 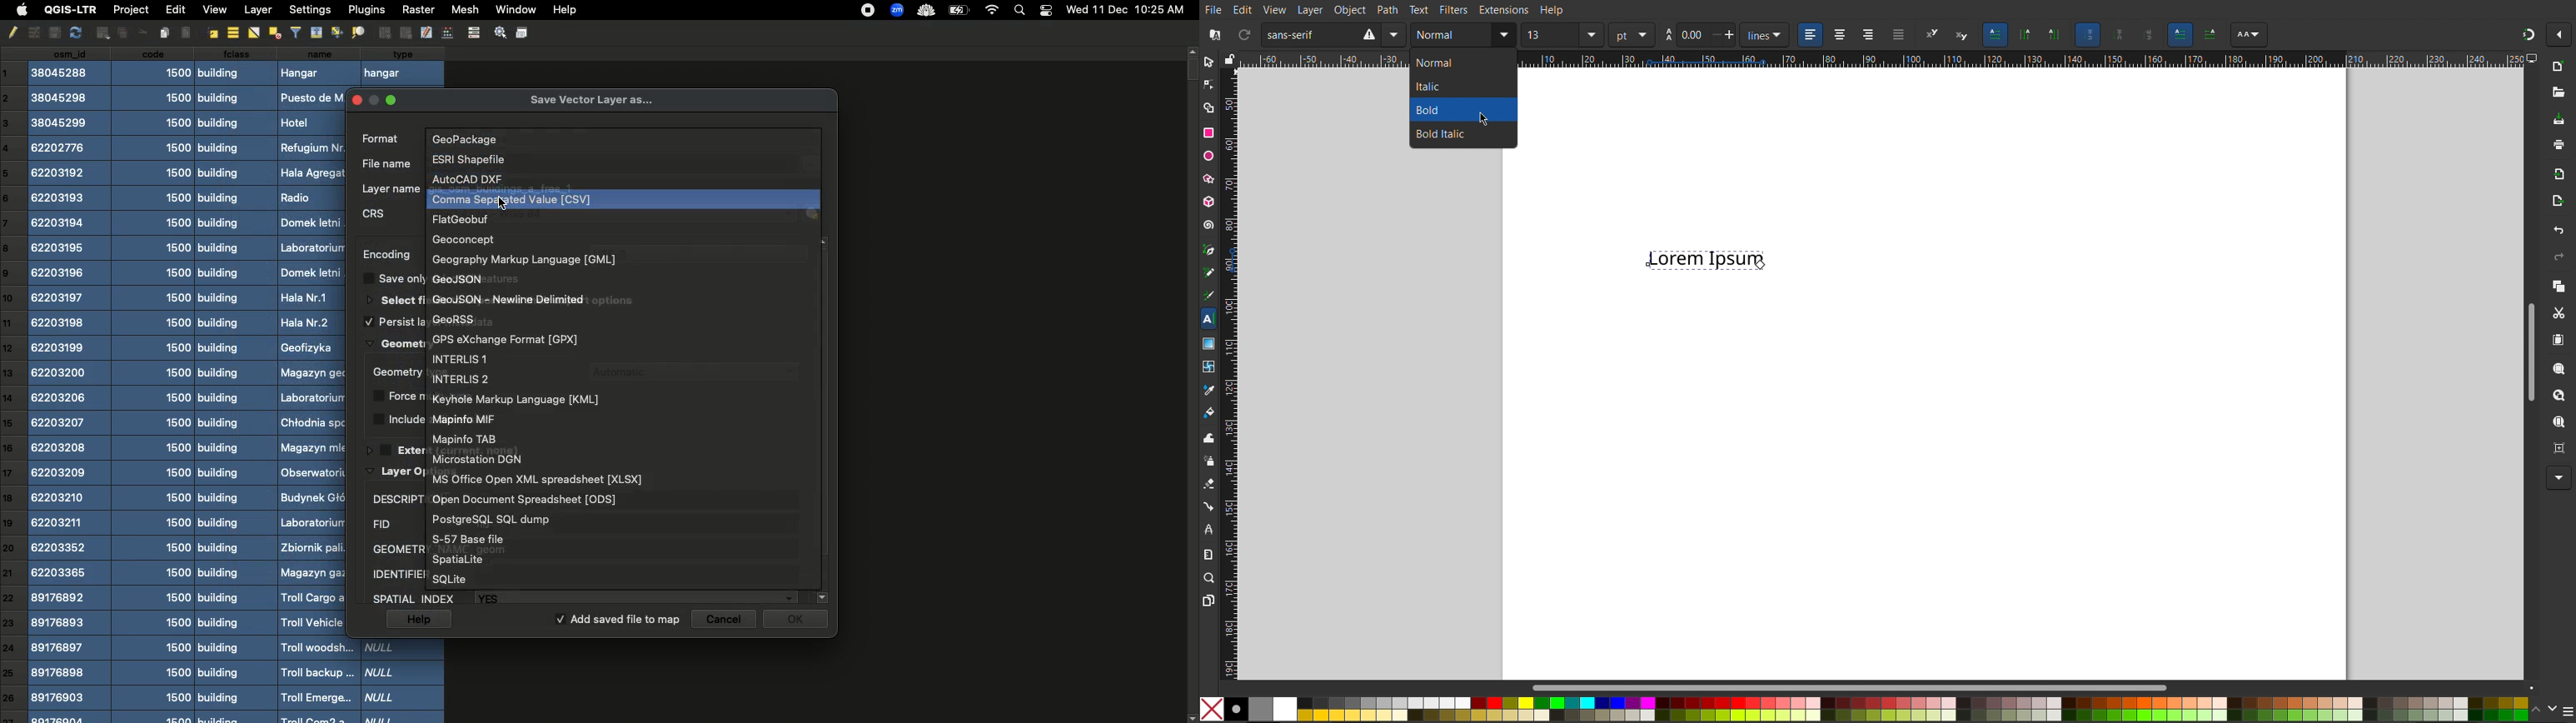 I want to click on Format, so click(x=470, y=538).